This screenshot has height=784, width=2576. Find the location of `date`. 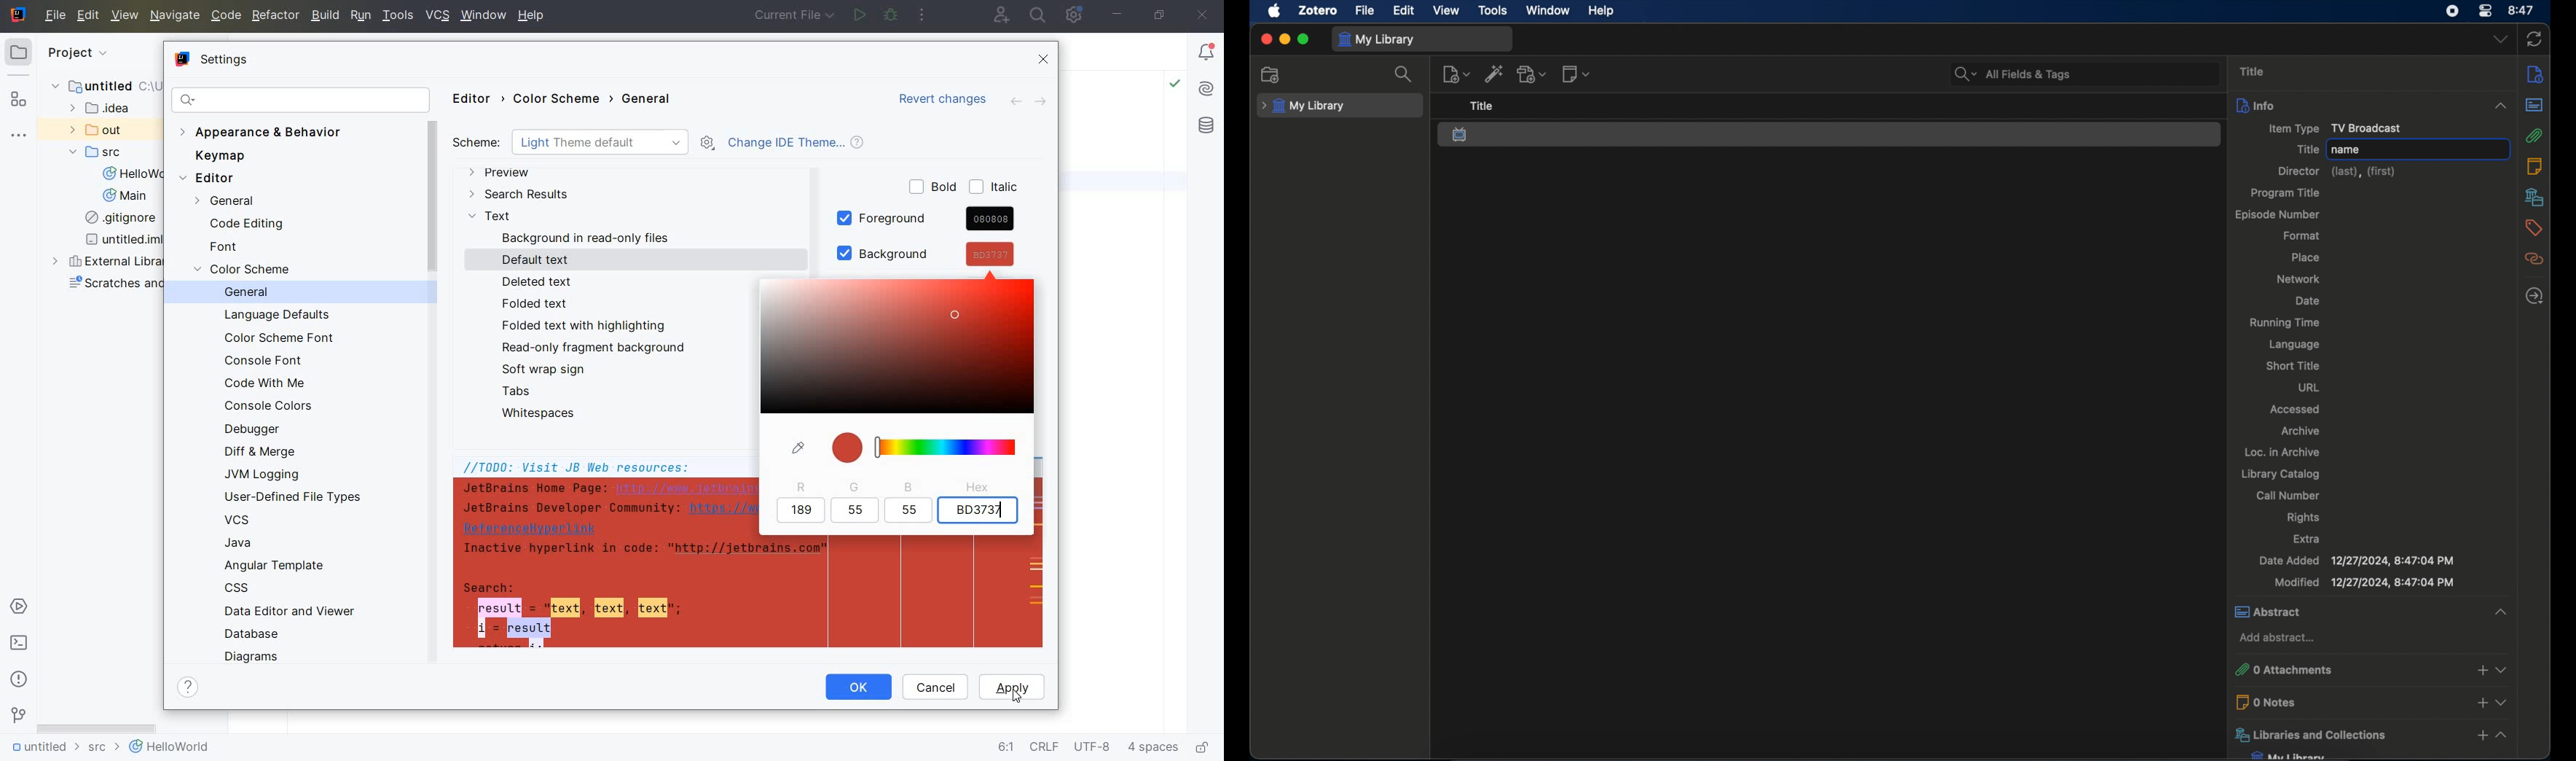

date is located at coordinates (2307, 302).